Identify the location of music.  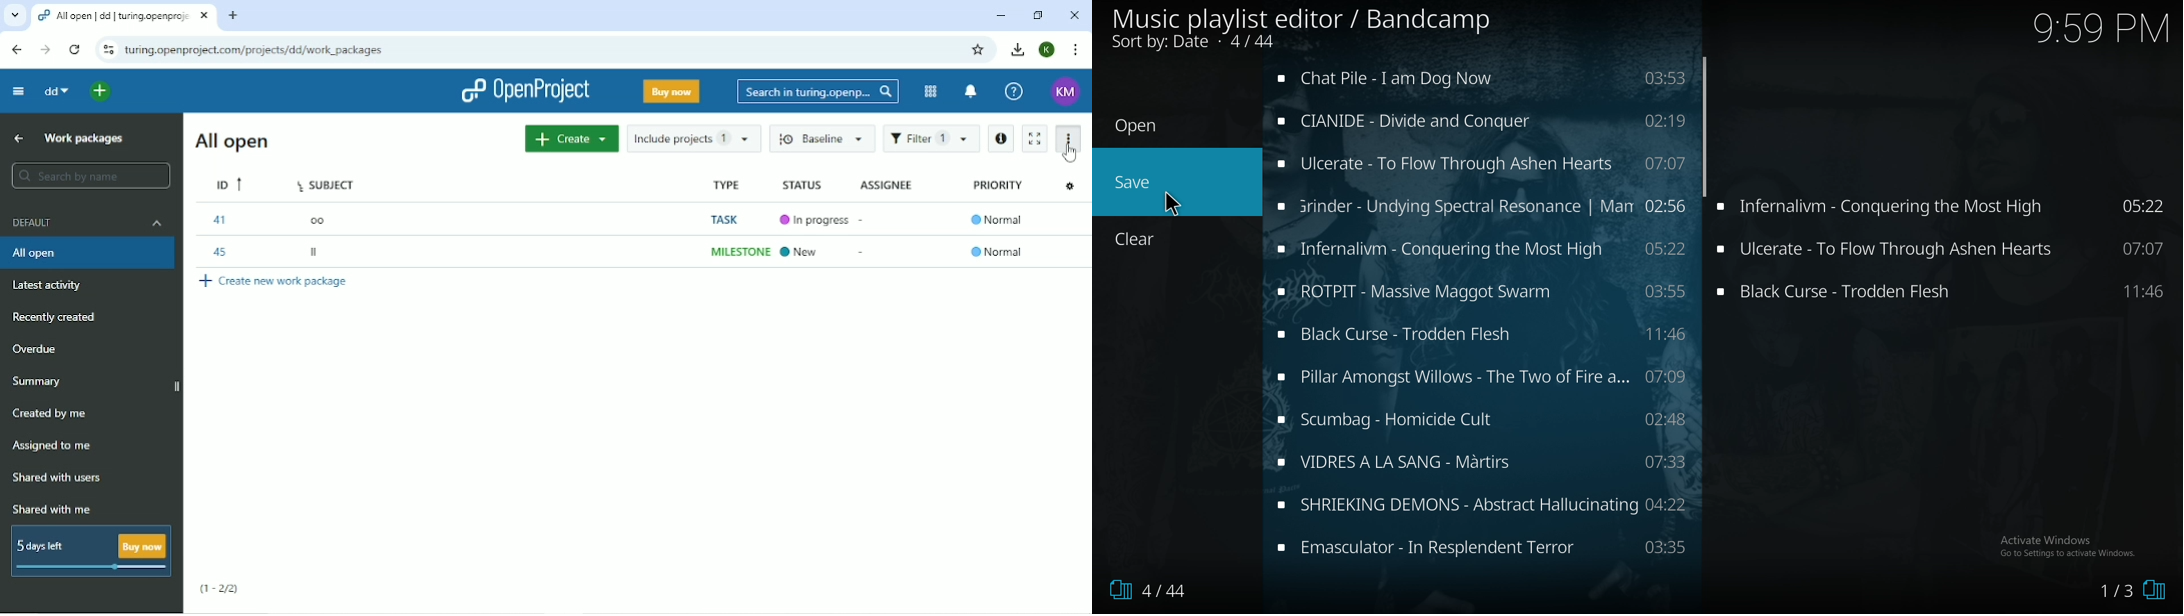
(1482, 422).